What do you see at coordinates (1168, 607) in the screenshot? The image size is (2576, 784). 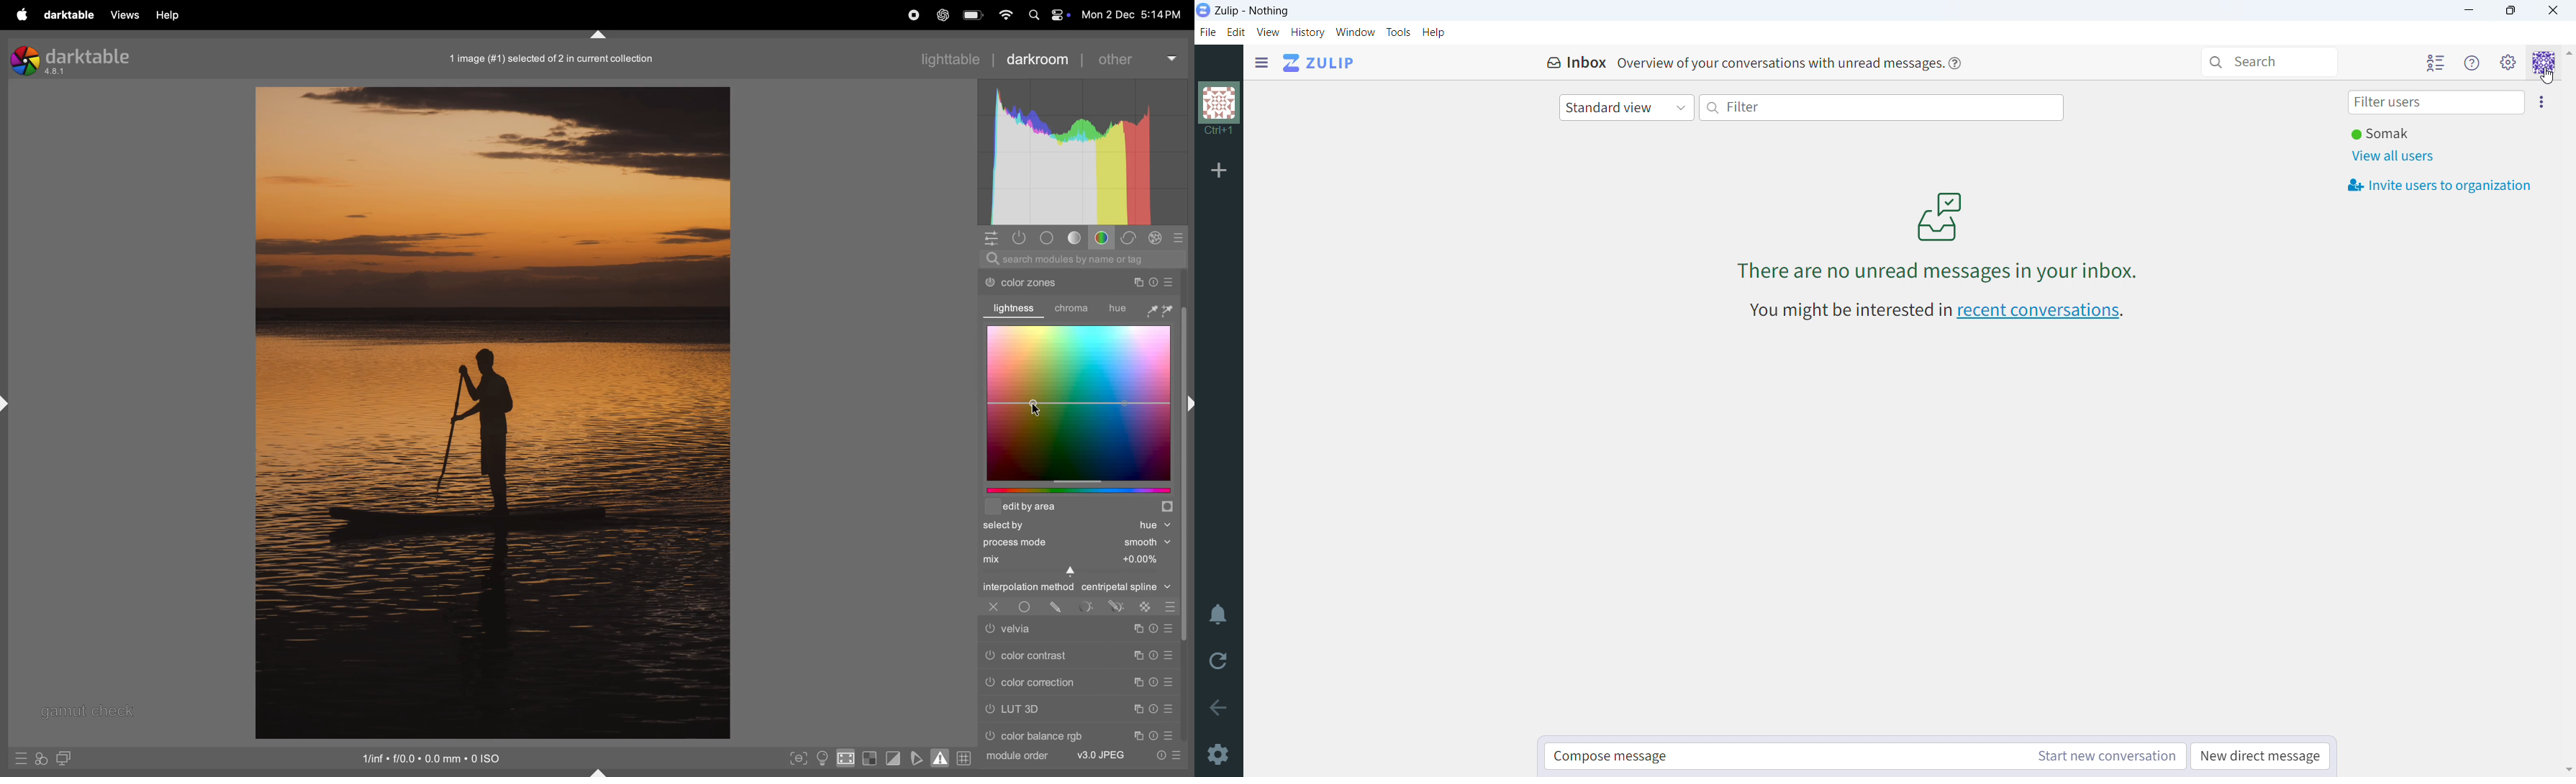 I see `` at bounding box center [1168, 607].